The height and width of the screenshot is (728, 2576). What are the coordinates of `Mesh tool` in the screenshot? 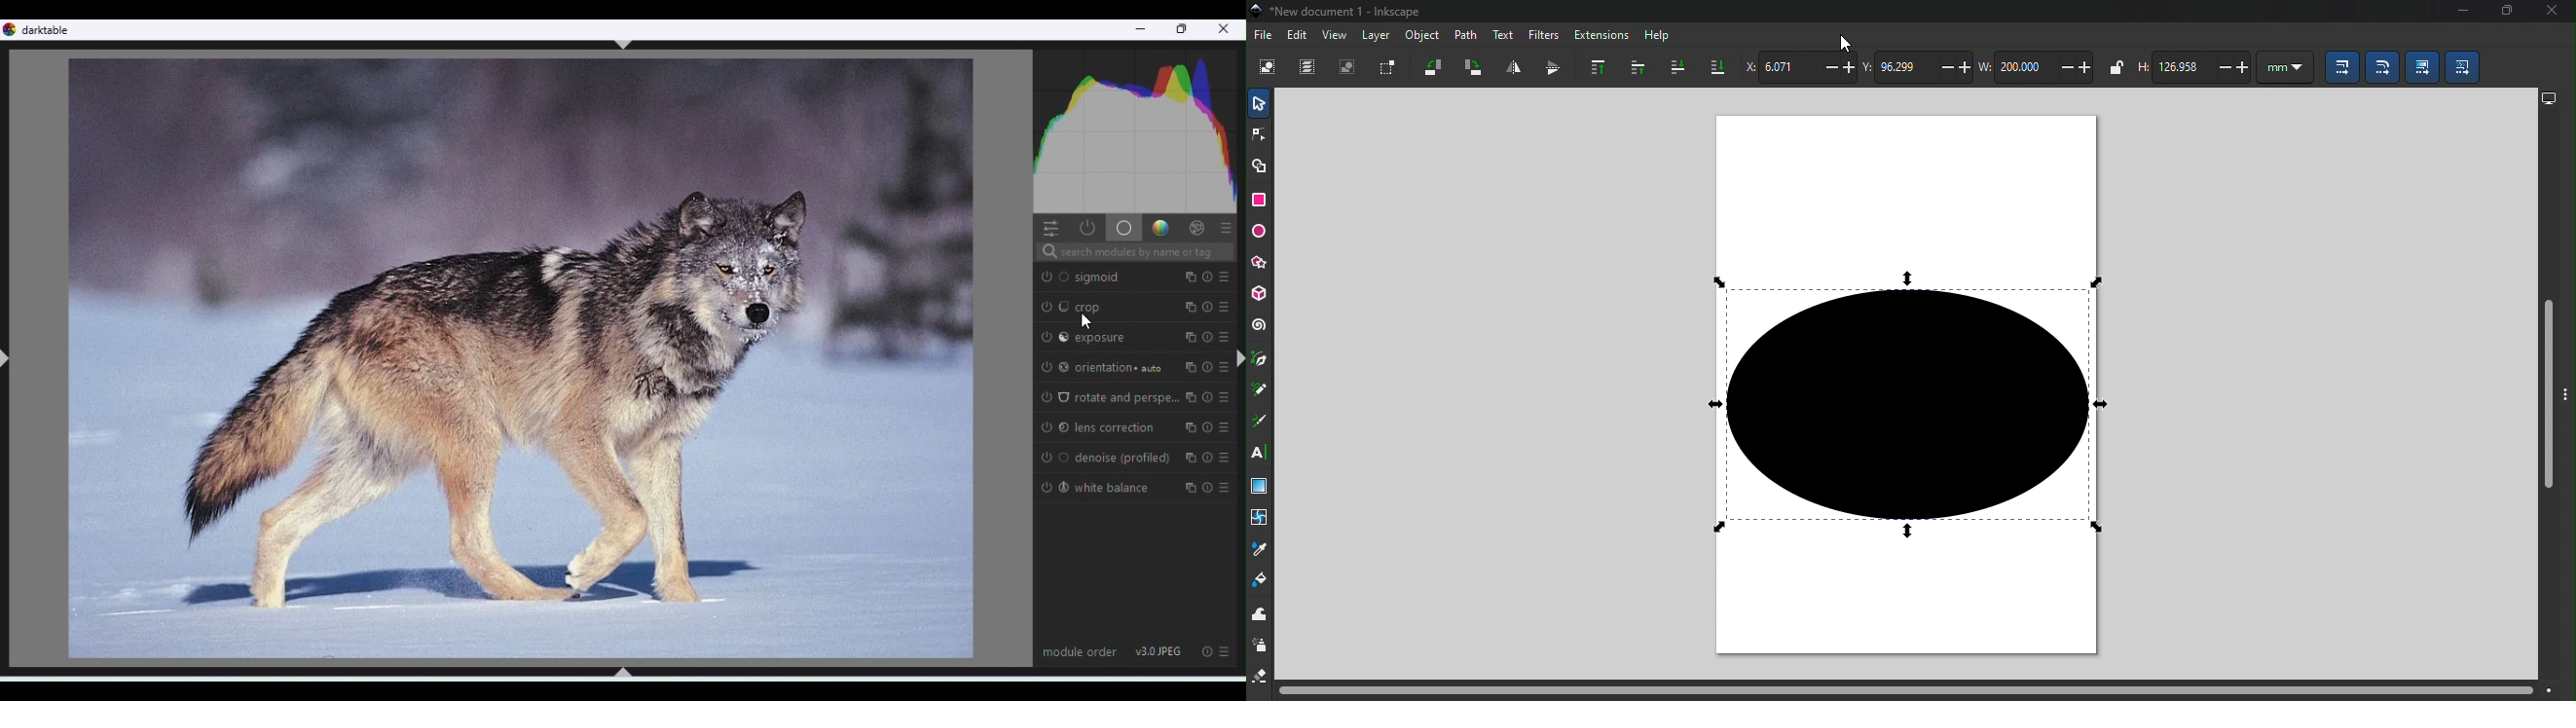 It's located at (1260, 518).